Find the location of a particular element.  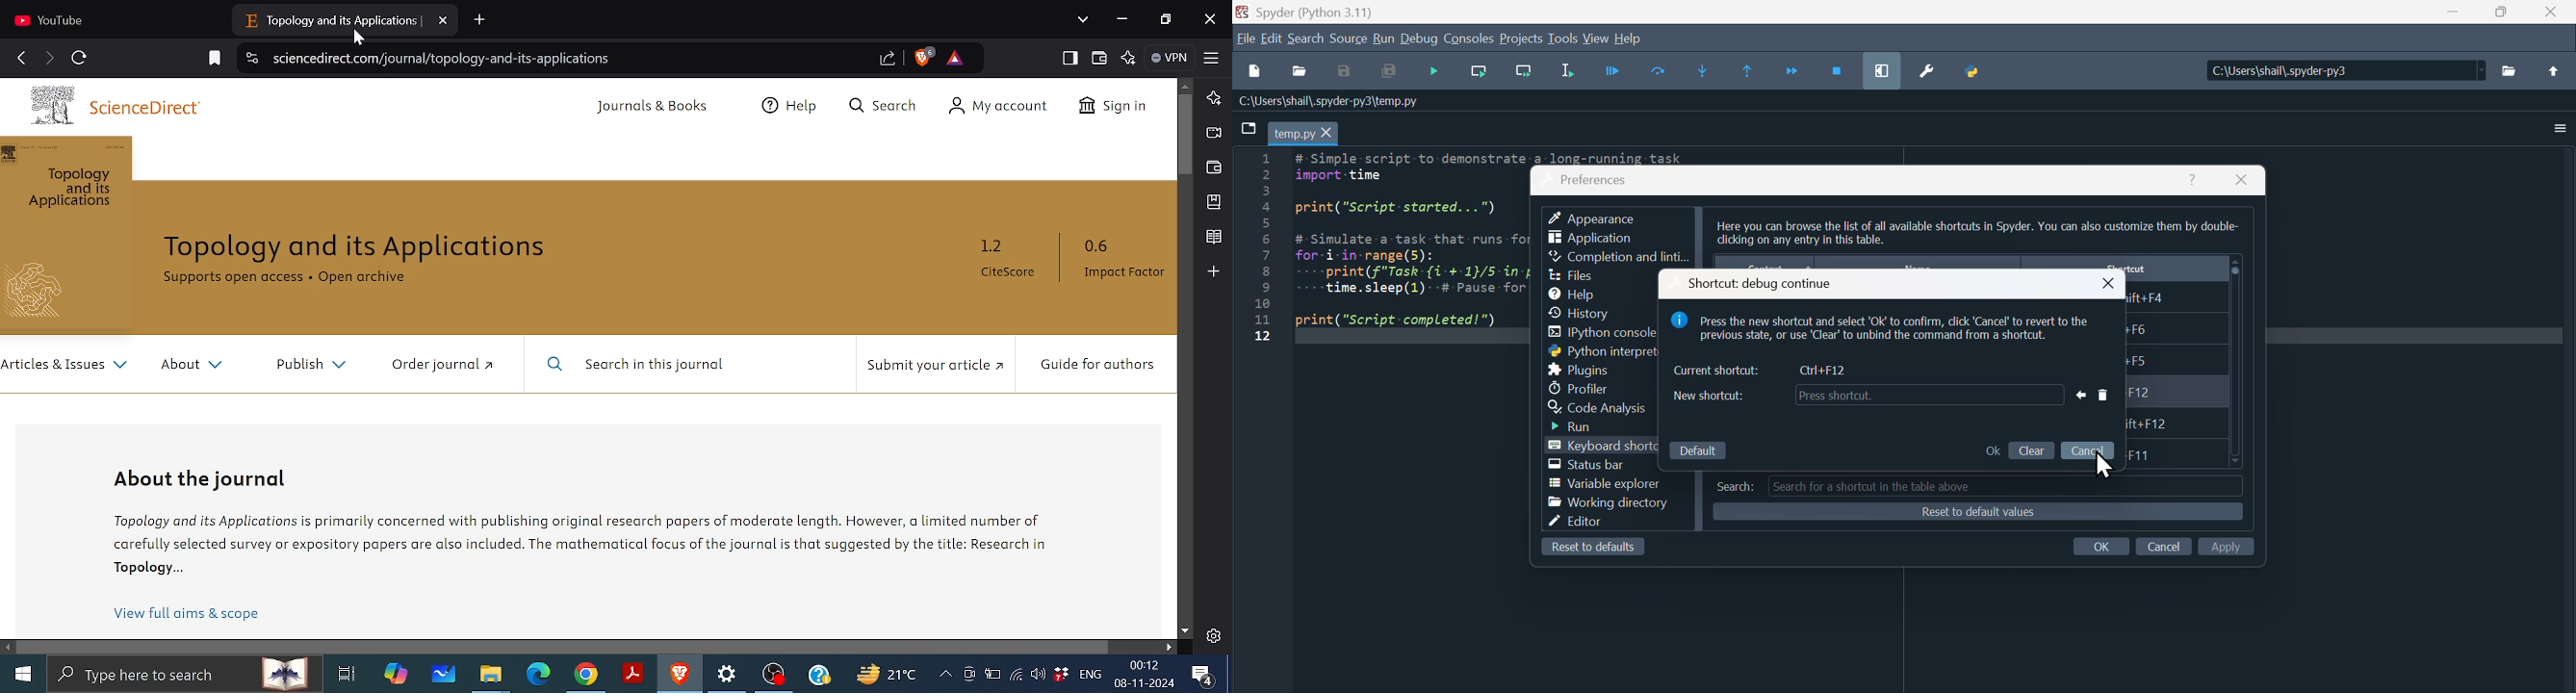

Location of the file is located at coordinates (2347, 67).